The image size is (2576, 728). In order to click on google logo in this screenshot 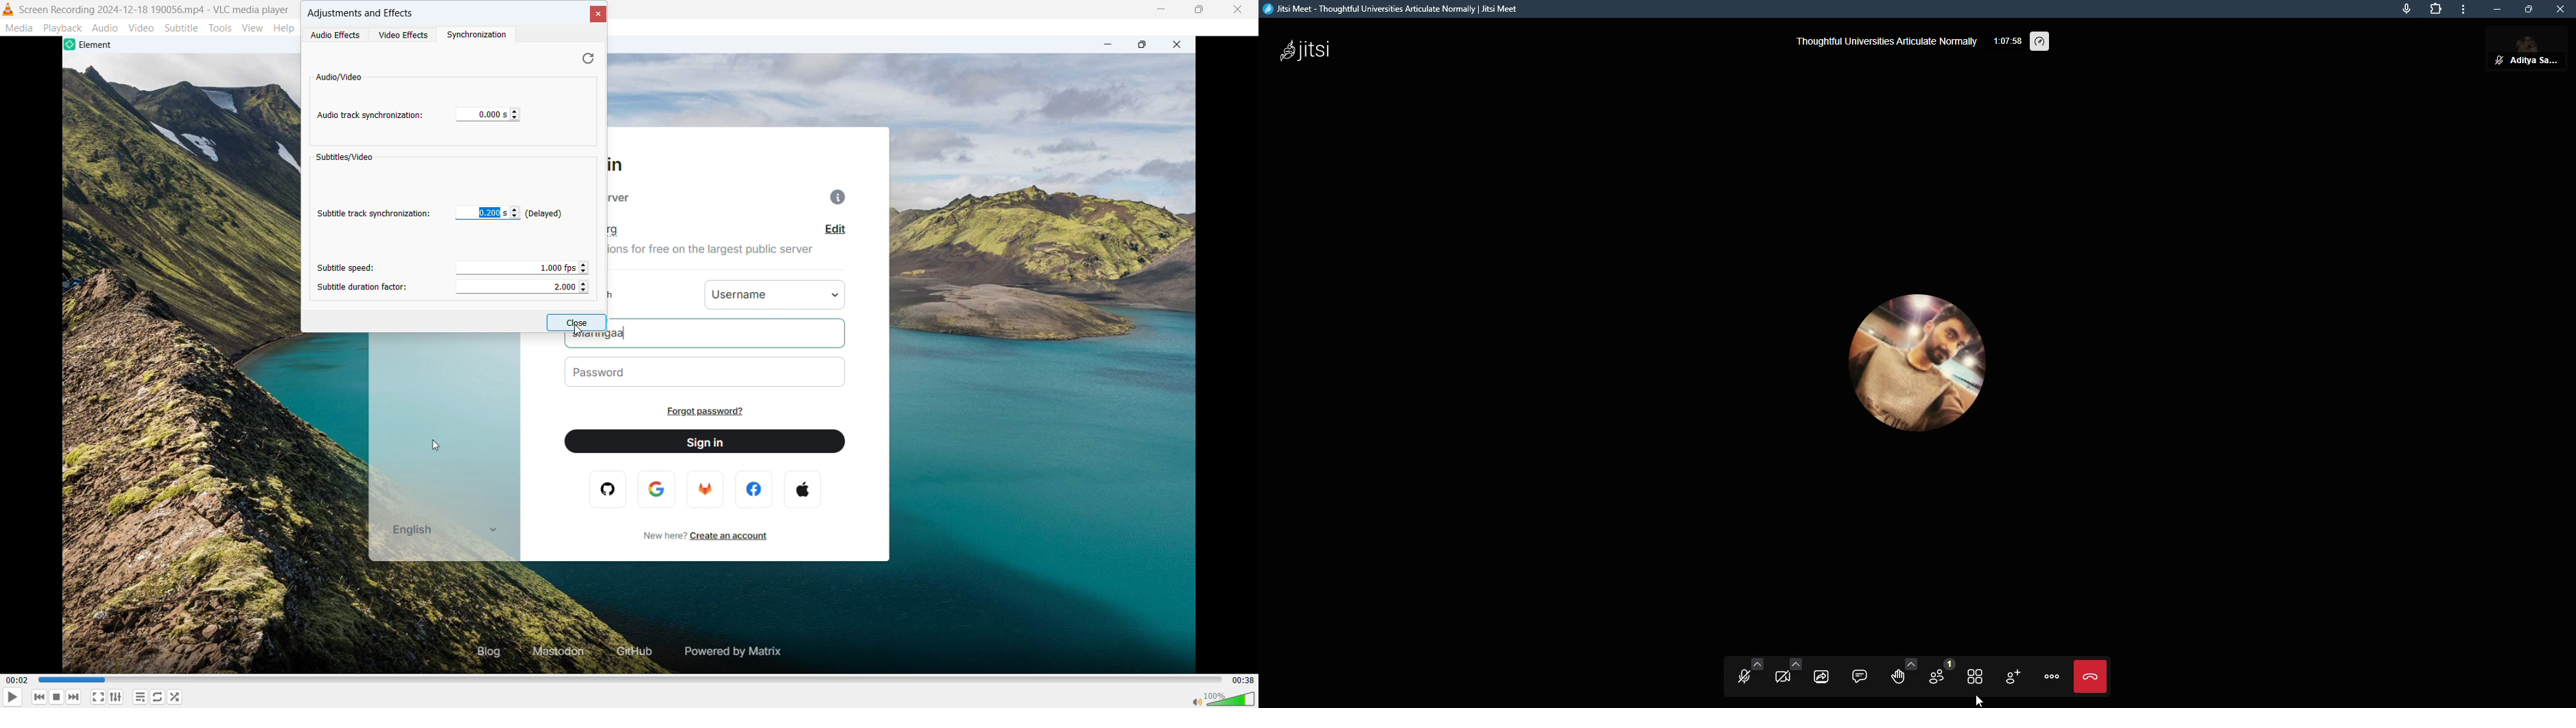, I will do `click(658, 488)`.